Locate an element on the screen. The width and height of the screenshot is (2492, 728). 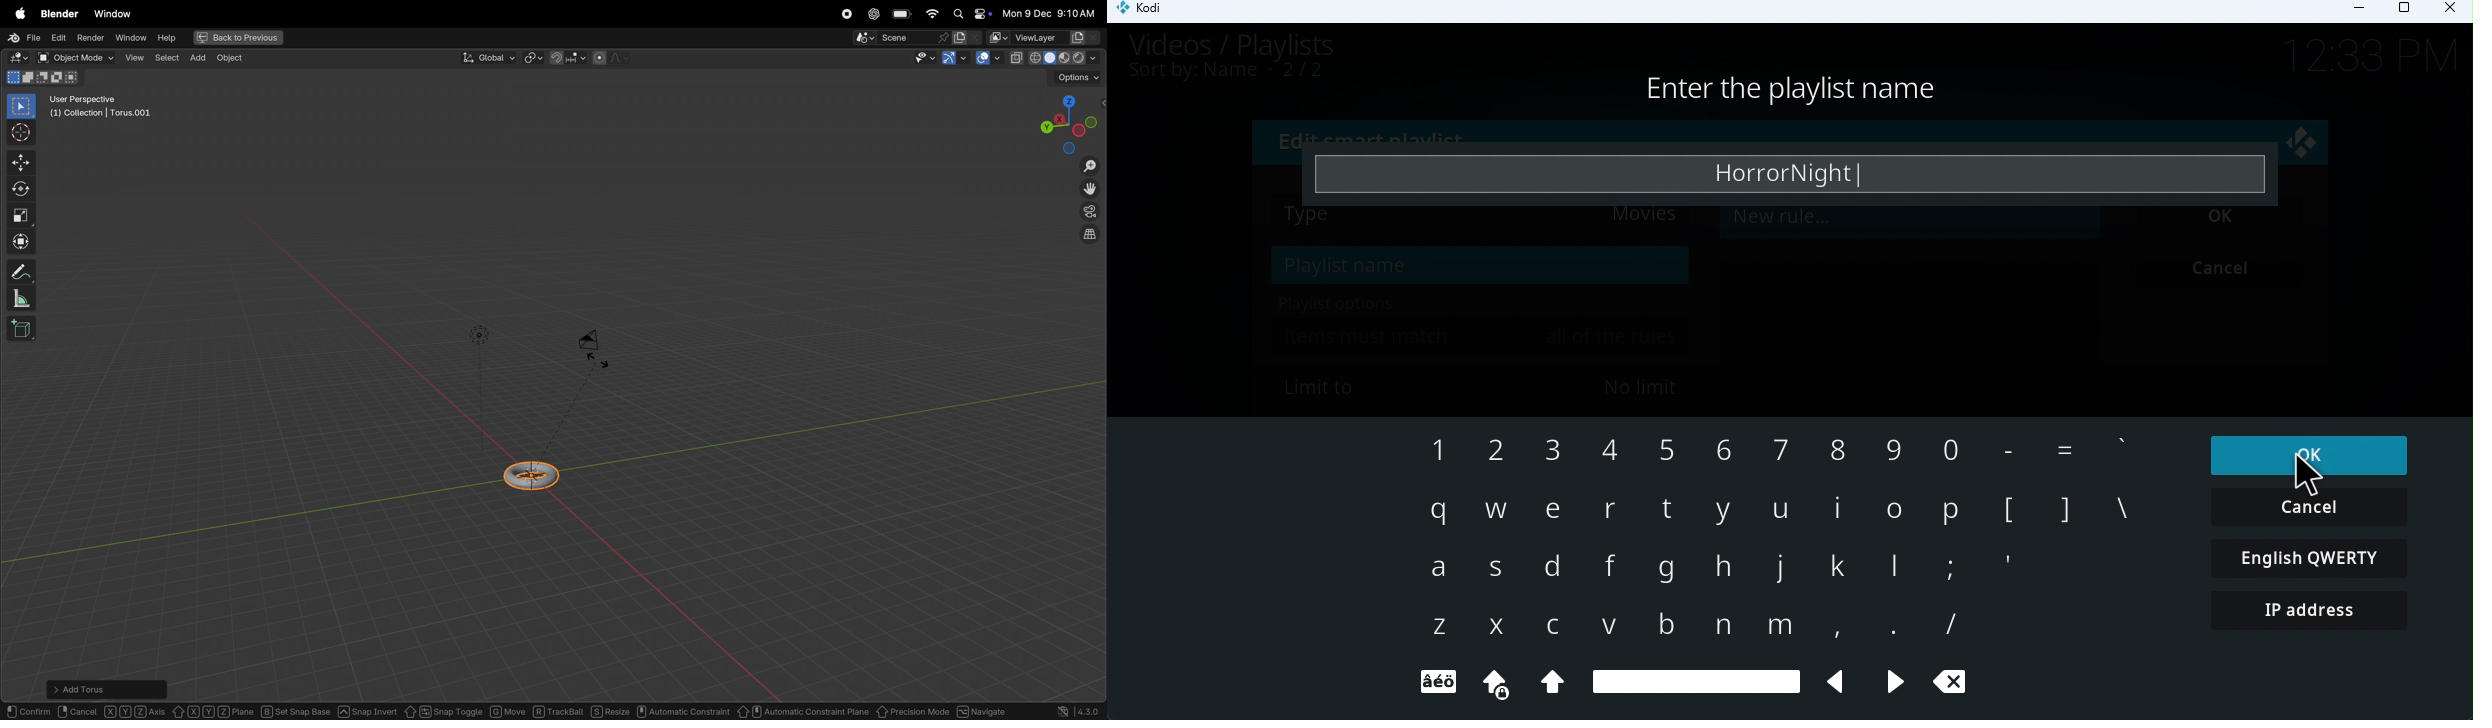
zoom in zoom out is located at coordinates (1092, 166).